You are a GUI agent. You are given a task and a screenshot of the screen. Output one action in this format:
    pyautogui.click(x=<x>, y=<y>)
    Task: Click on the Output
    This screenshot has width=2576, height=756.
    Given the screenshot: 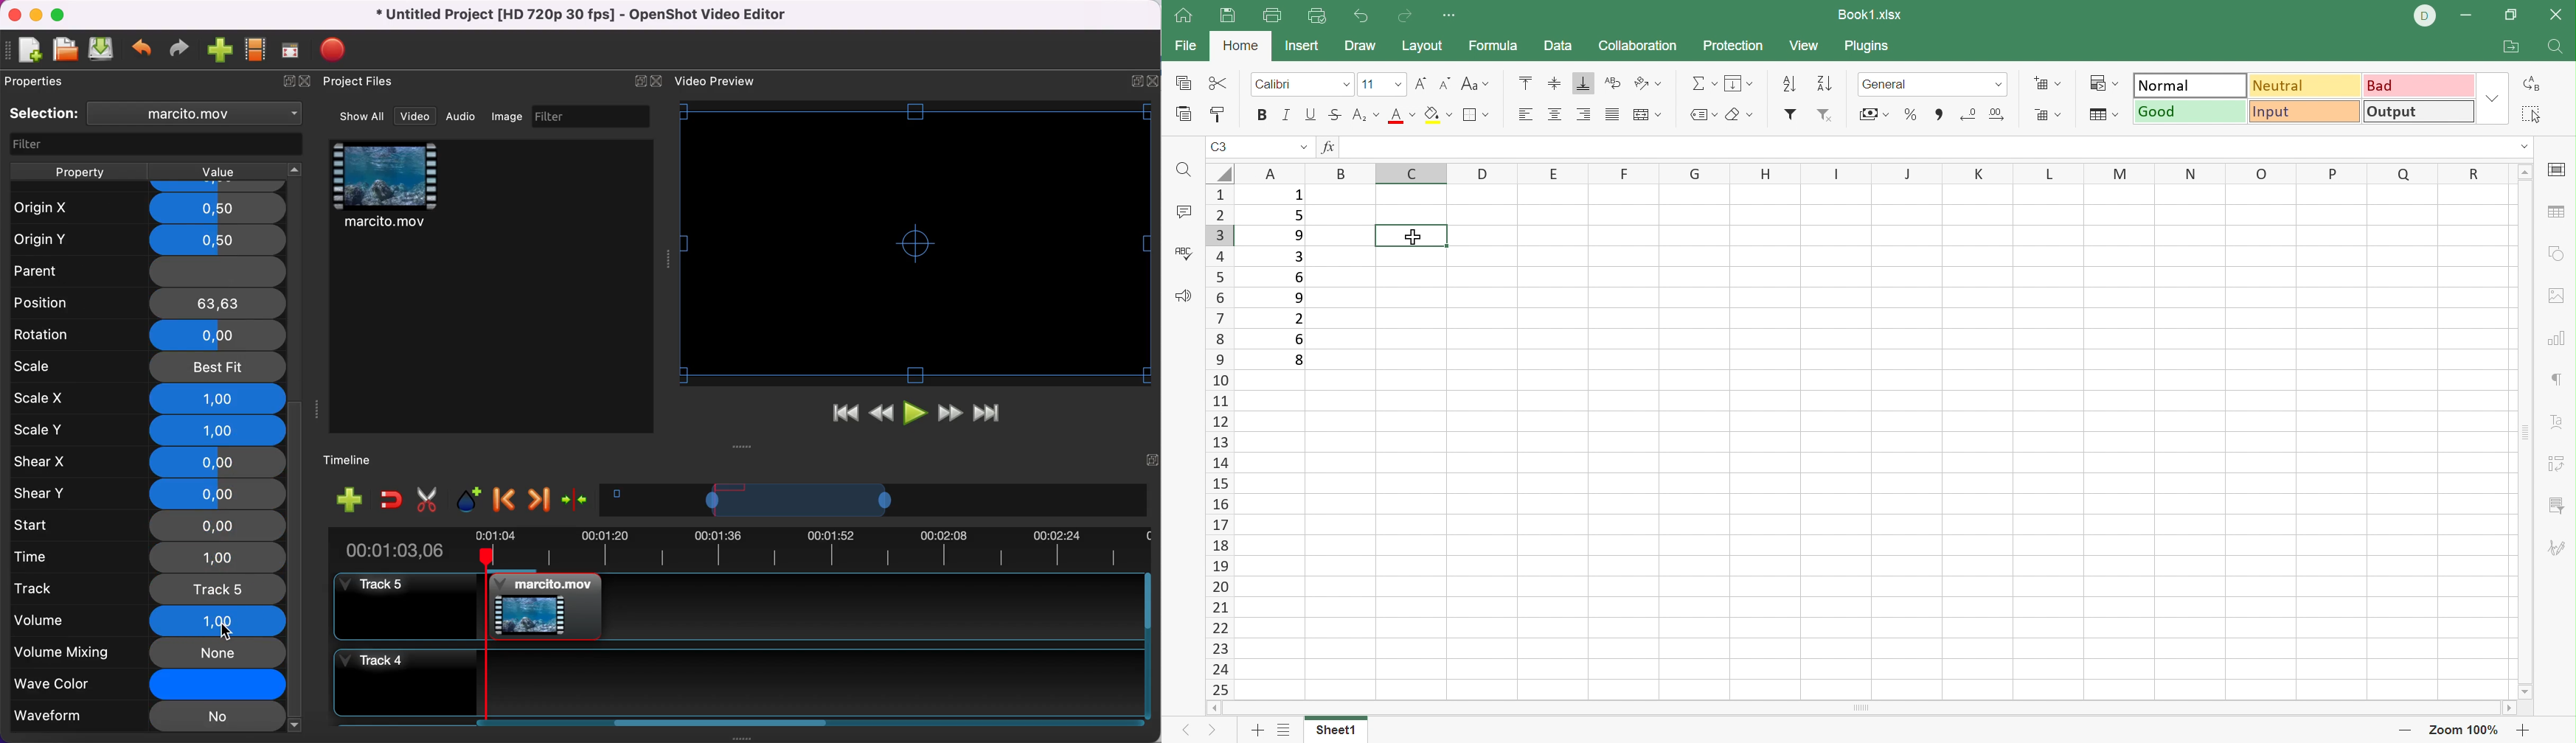 What is the action you would take?
    pyautogui.click(x=2418, y=112)
    